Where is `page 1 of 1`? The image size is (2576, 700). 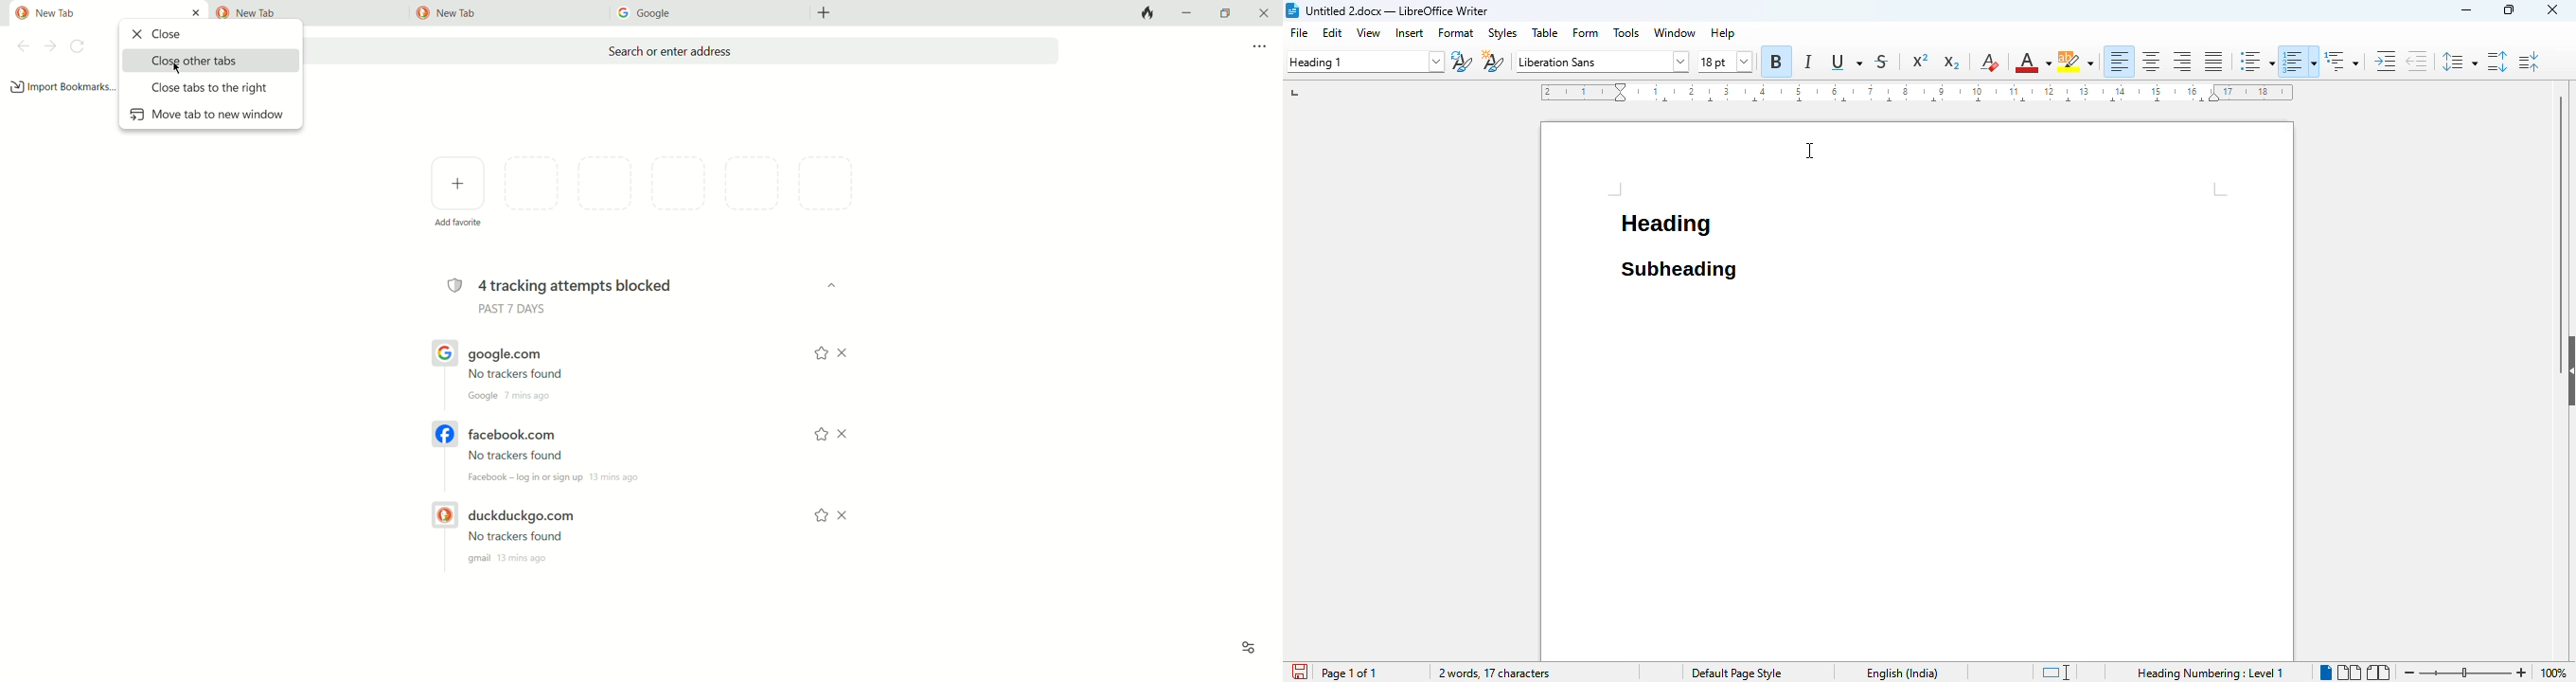
page 1 of 1 is located at coordinates (1348, 673).